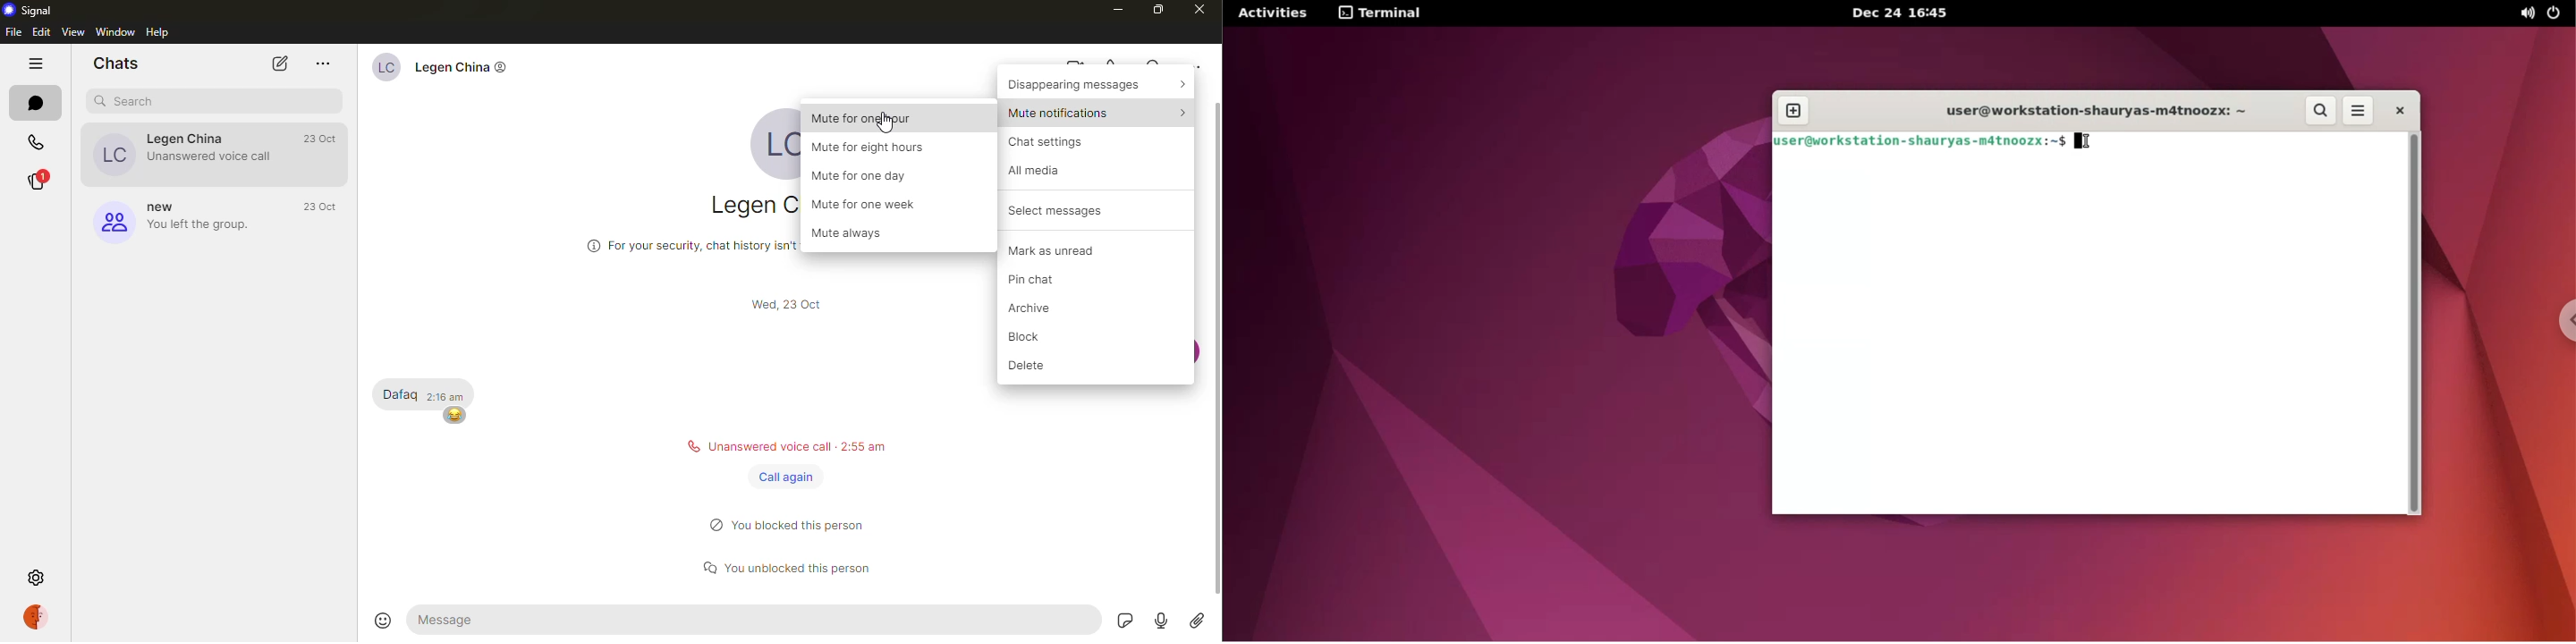 This screenshot has height=644, width=2576. What do you see at coordinates (755, 620) in the screenshot?
I see `message` at bounding box center [755, 620].